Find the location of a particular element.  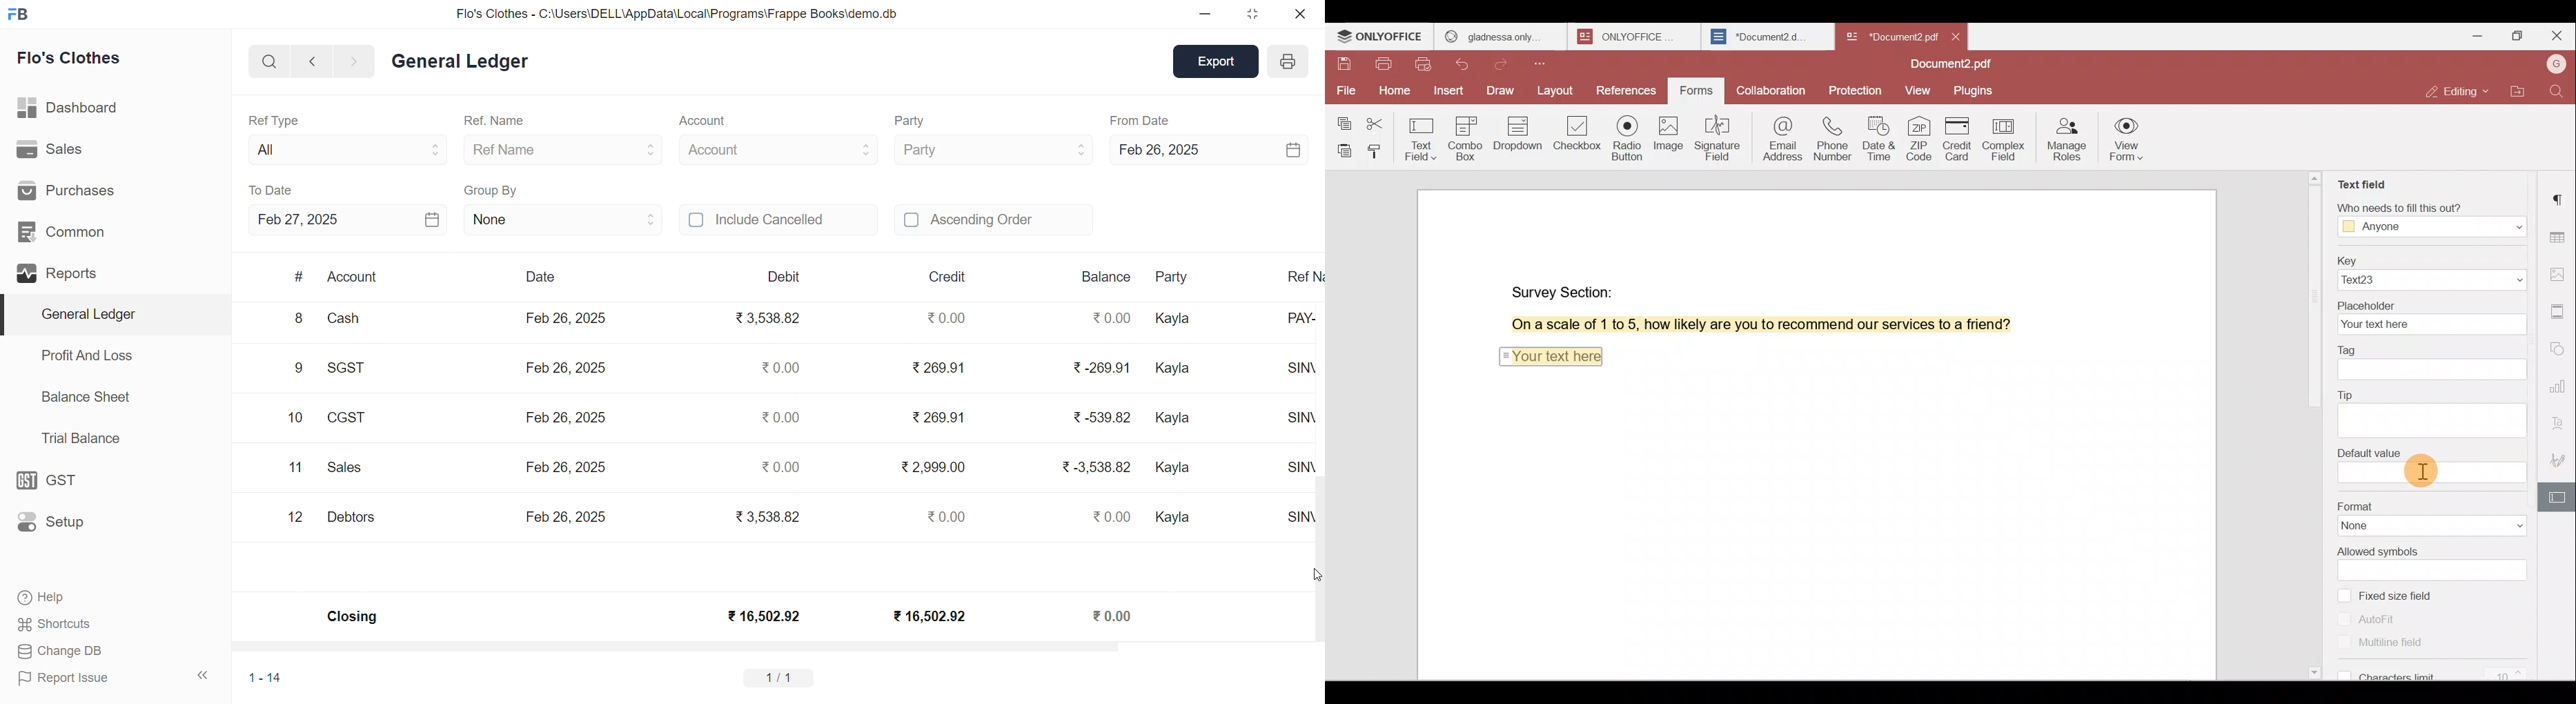

Party is located at coordinates (992, 148).